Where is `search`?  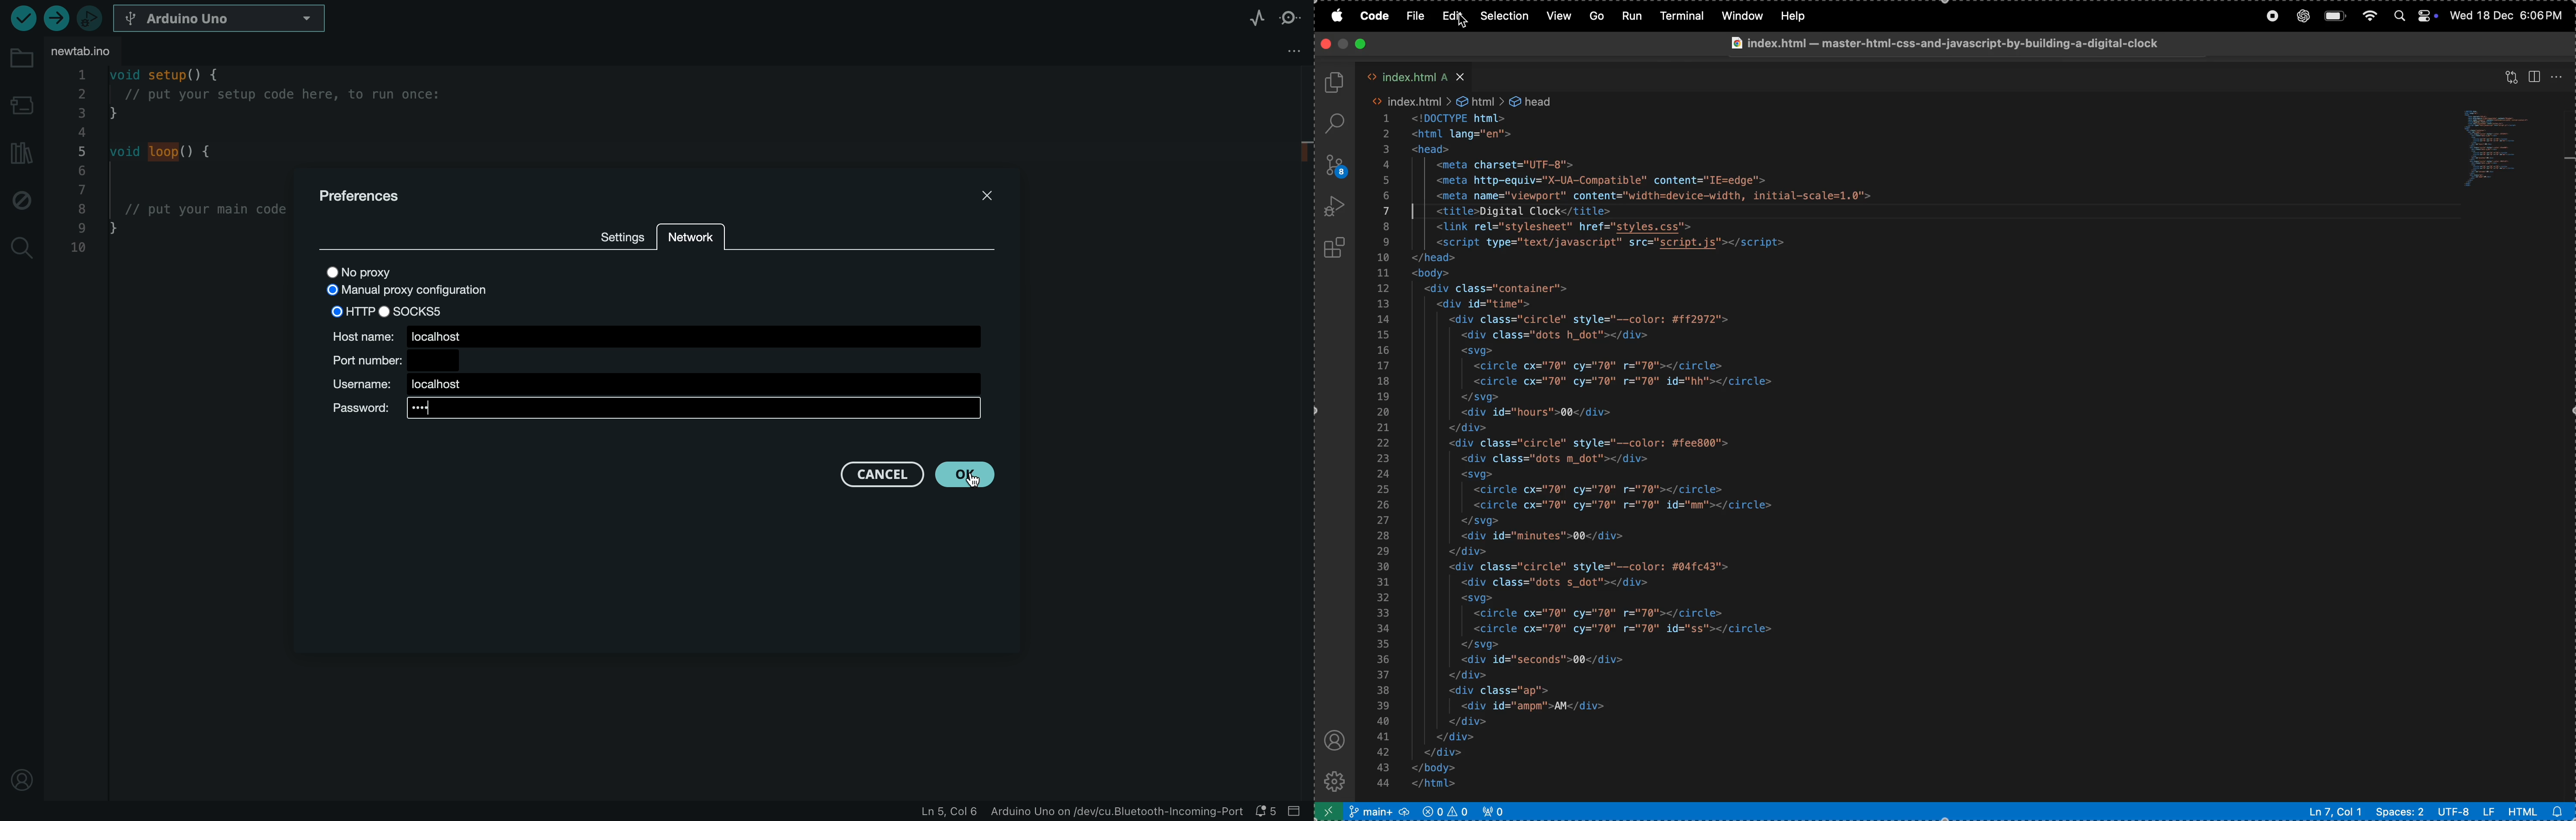 search is located at coordinates (21, 246).